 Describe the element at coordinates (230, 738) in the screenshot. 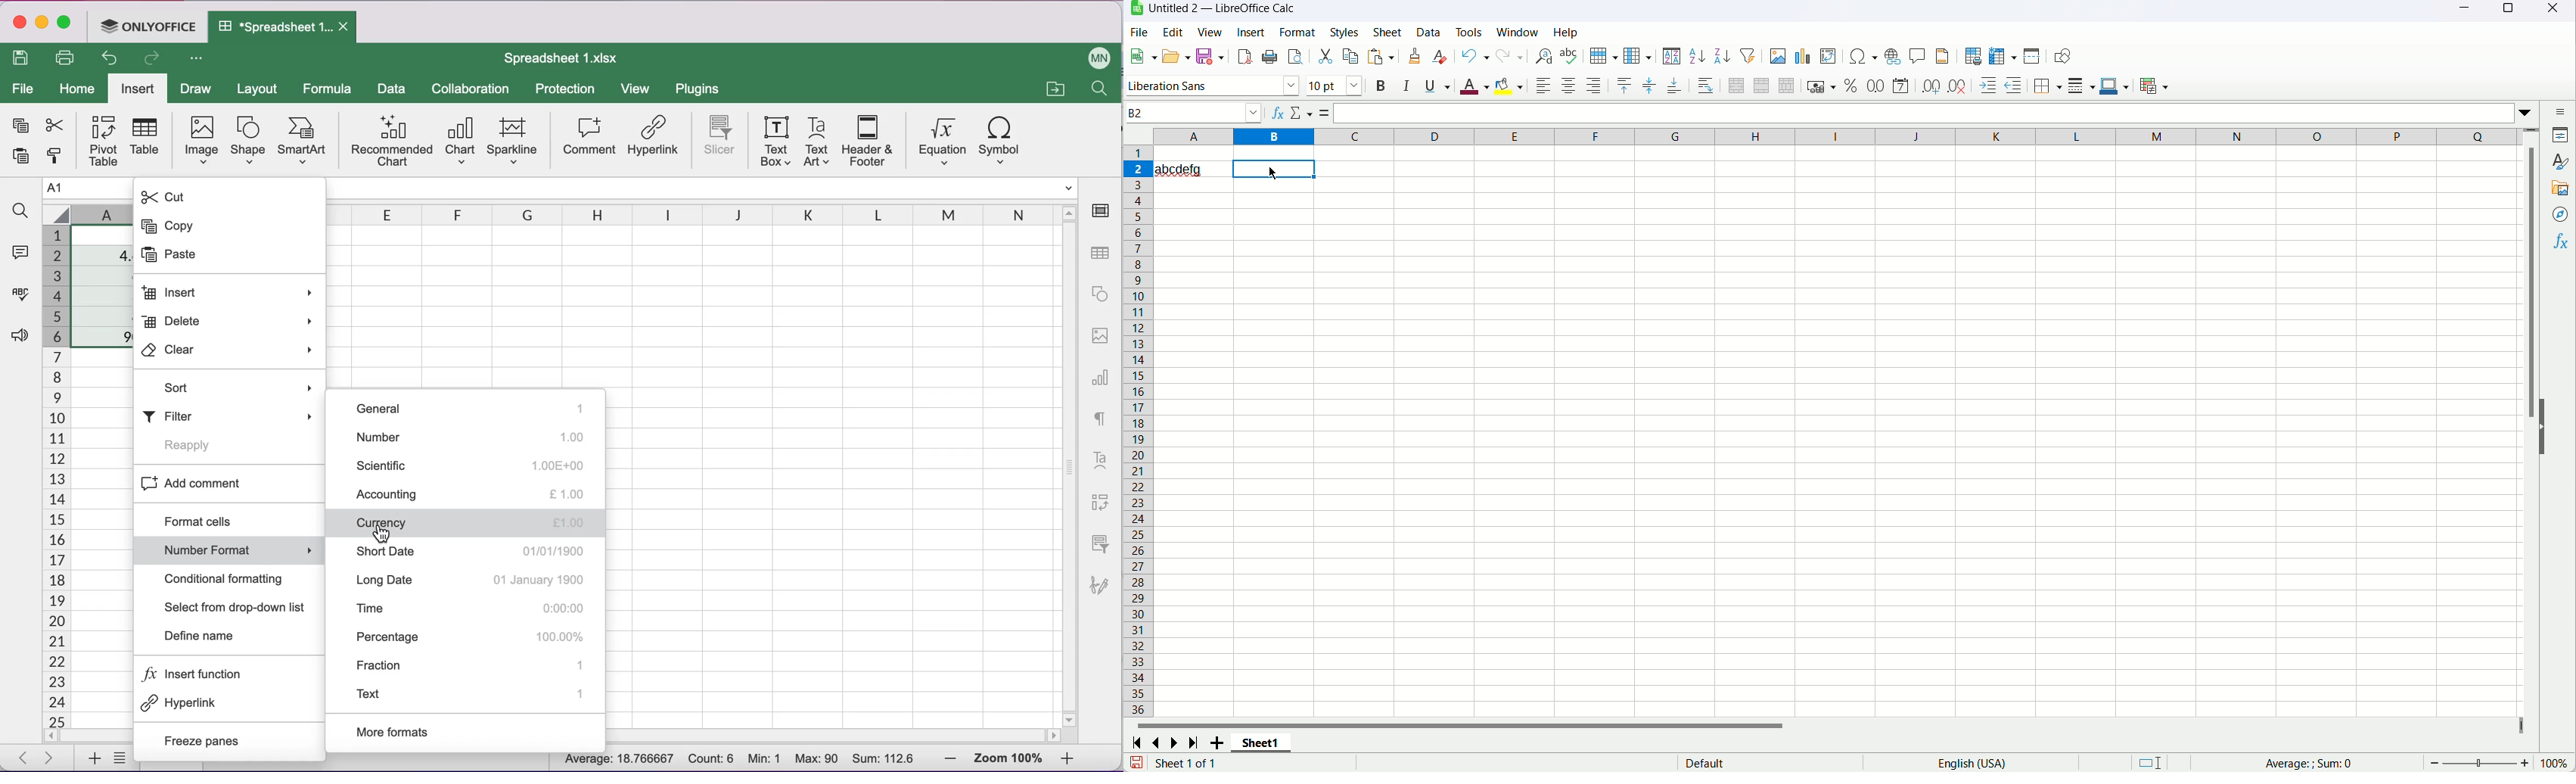

I see `Freeze panes` at that location.